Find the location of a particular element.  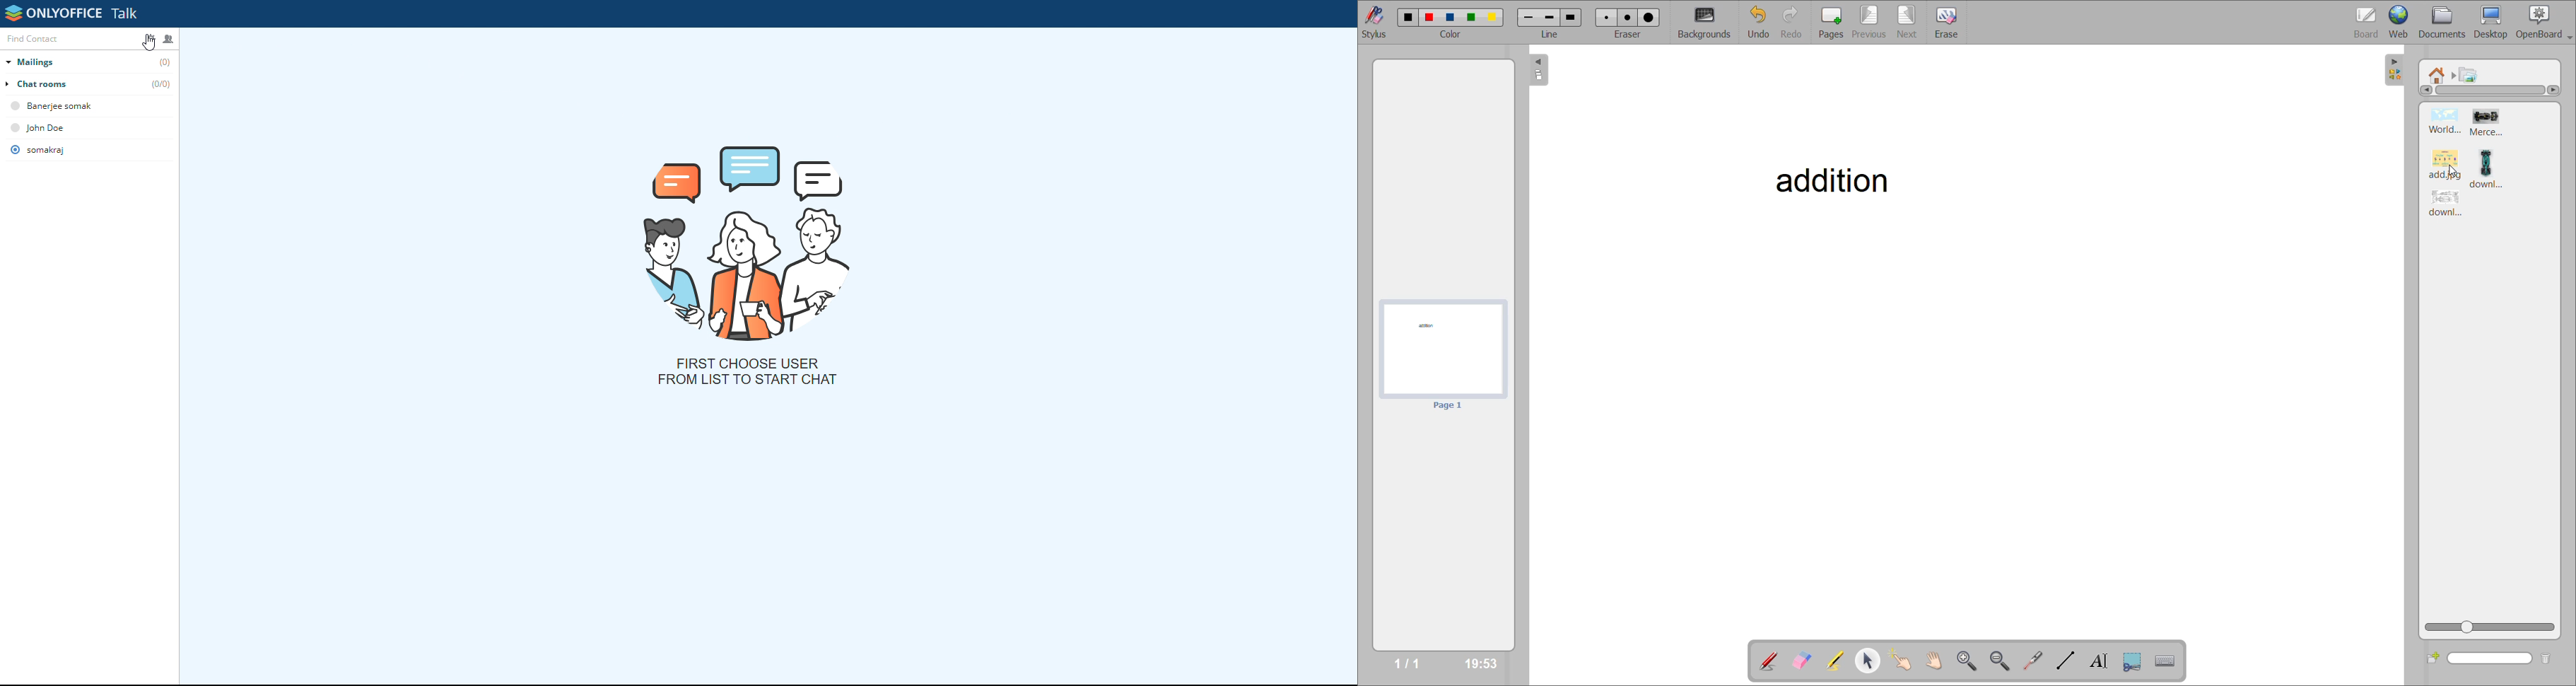

search is located at coordinates (2492, 659).